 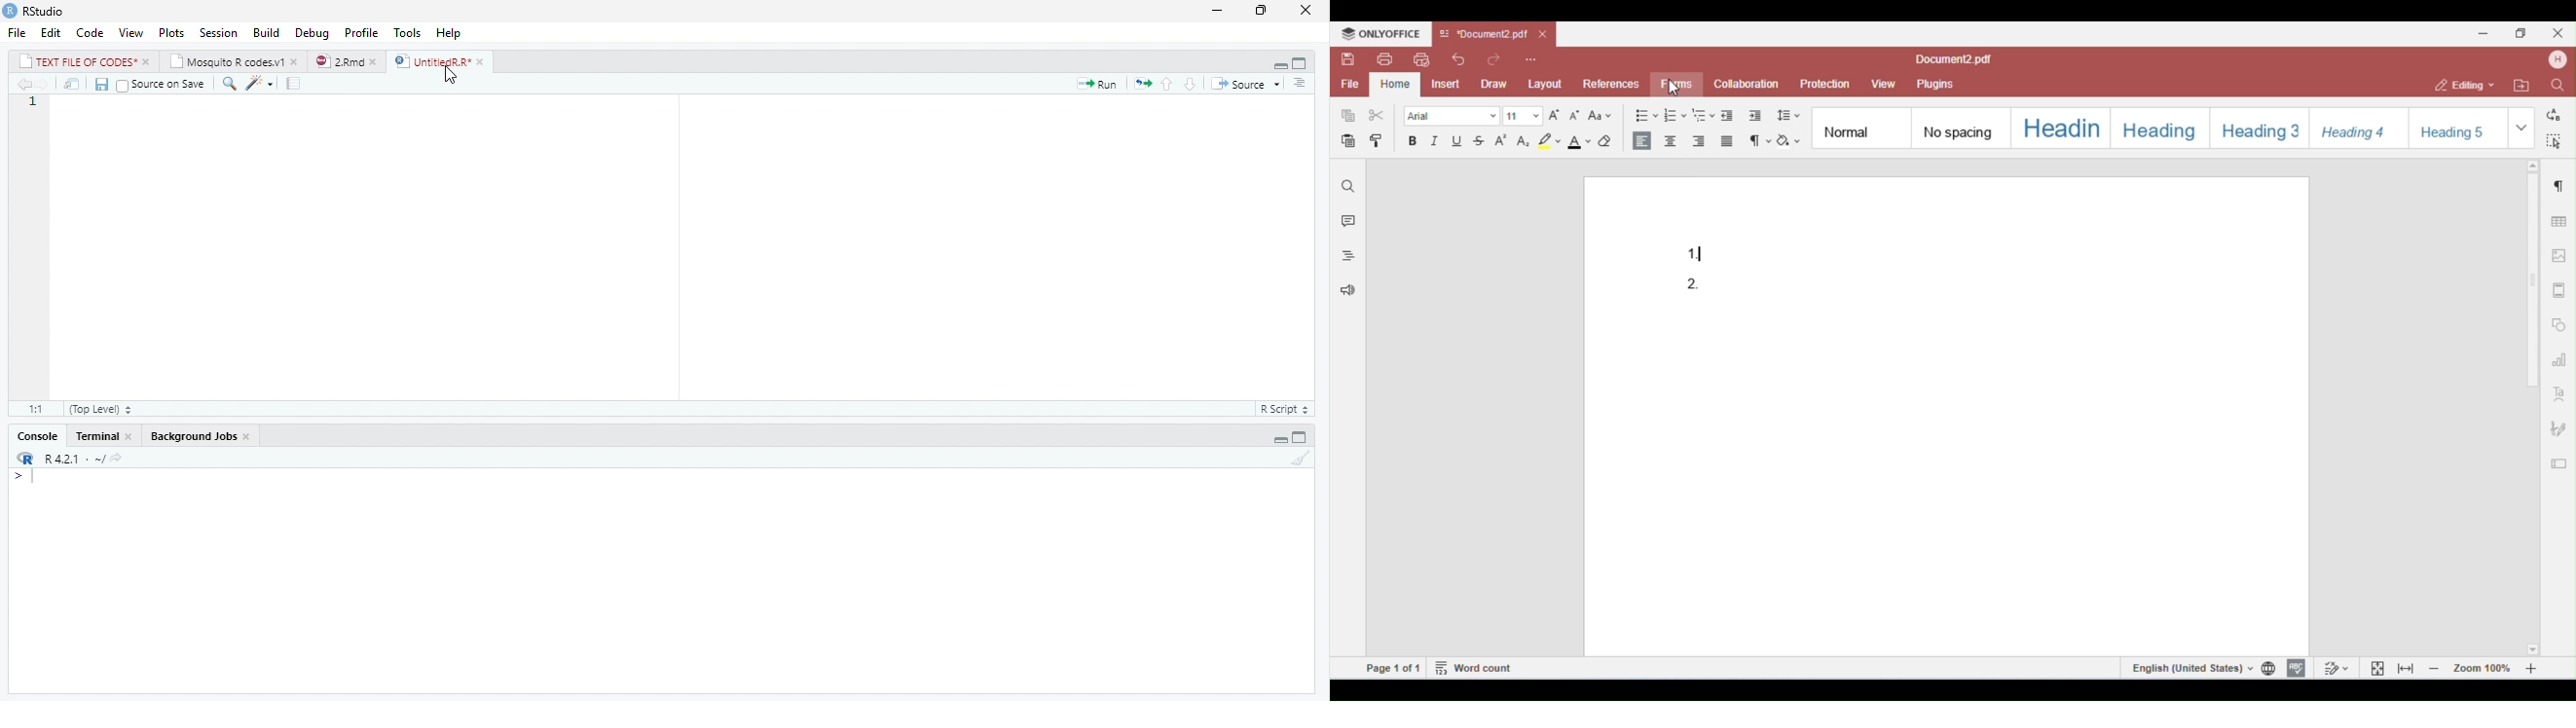 What do you see at coordinates (102, 85) in the screenshot?
I see `Save` at bounding box center [102, 85].